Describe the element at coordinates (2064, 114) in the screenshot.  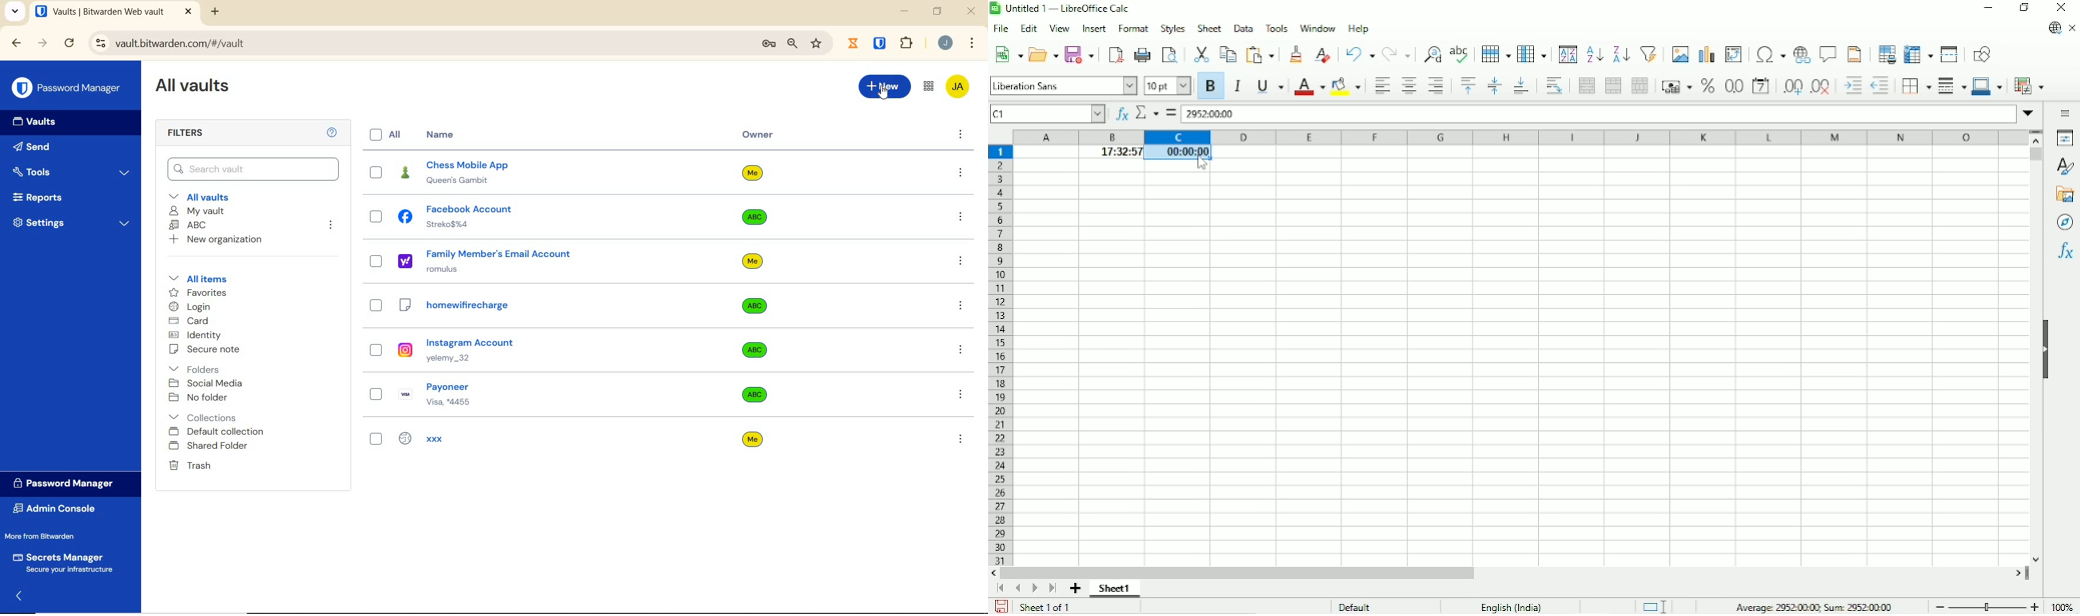
I see `Sidebar settings` at that location.